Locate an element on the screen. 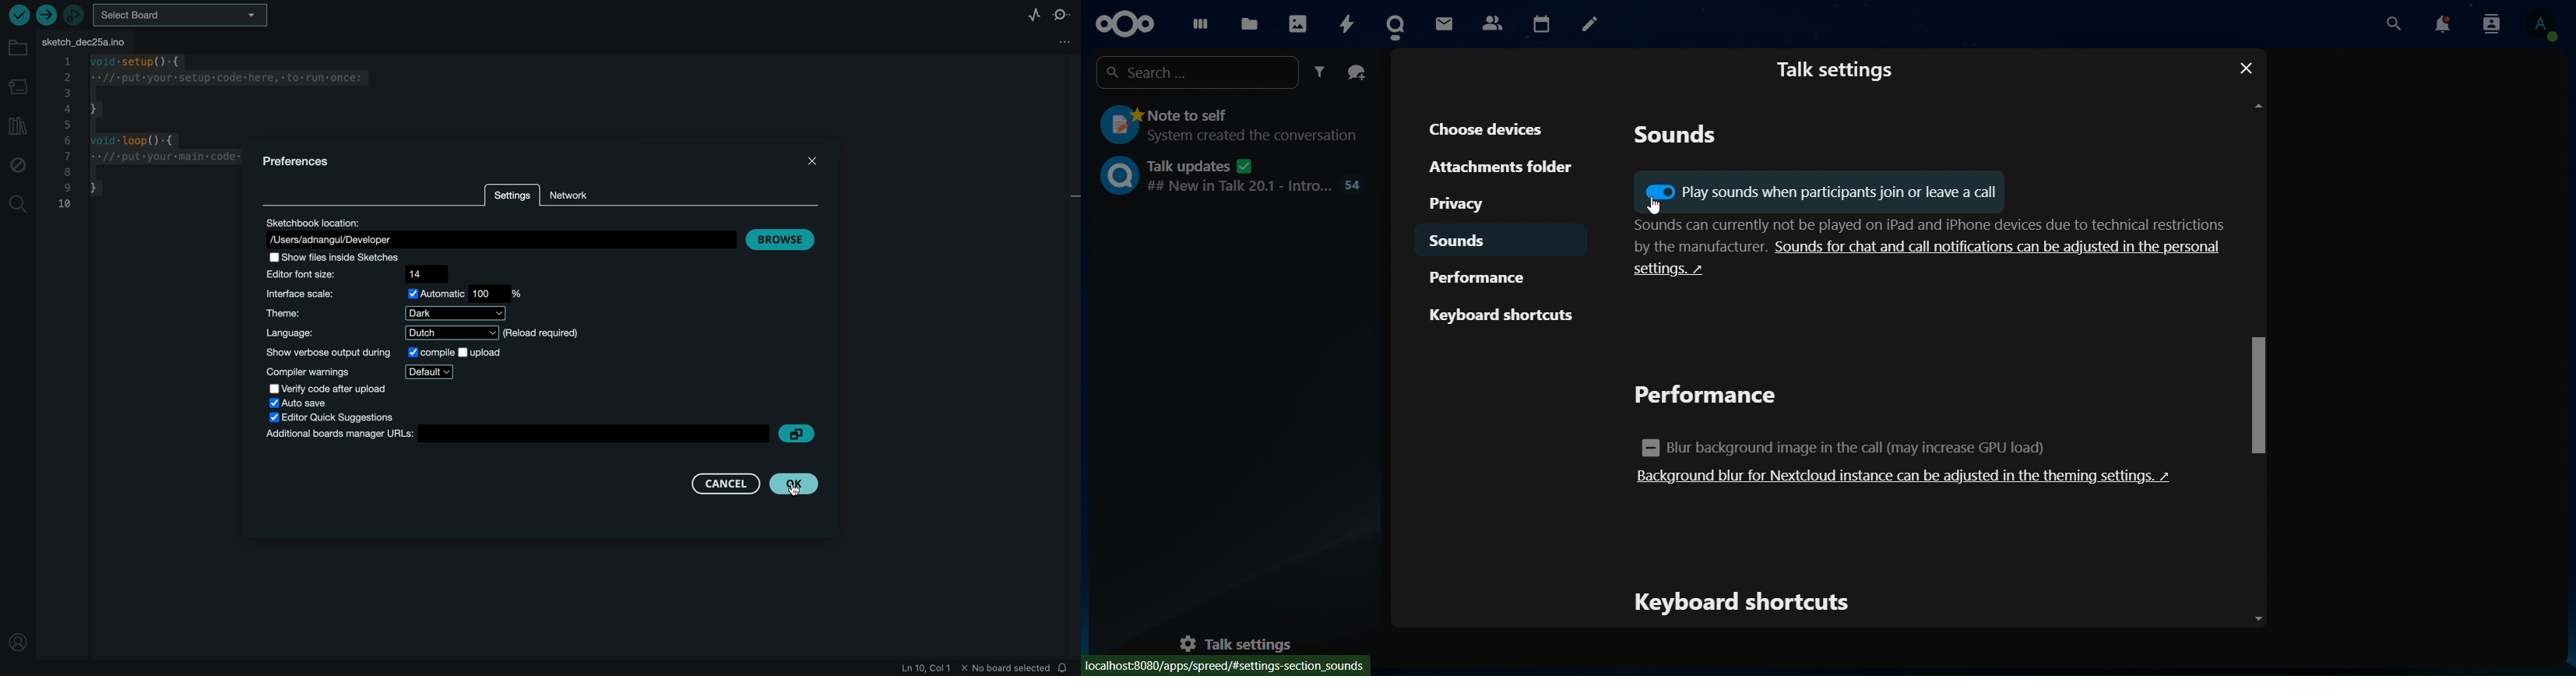  notifications is located at coordinates (2444, 25).